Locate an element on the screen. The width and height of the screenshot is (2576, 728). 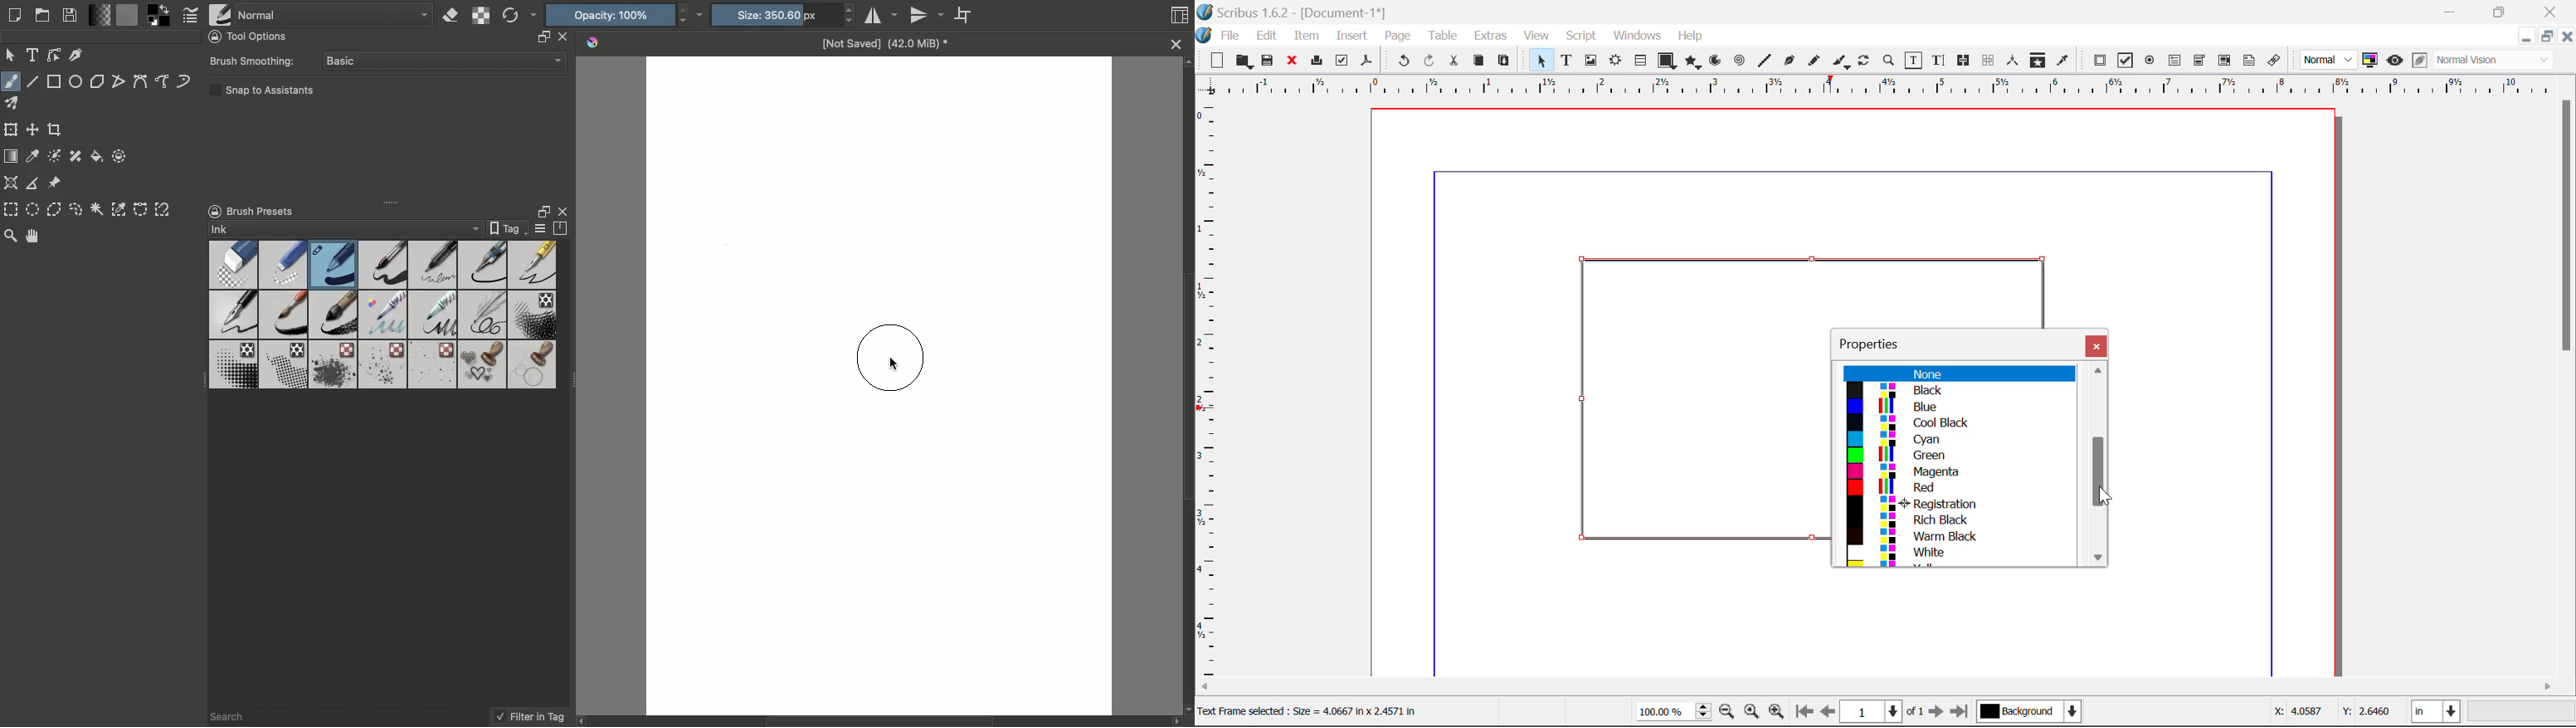
Rectangular selection tool is located at coordinates (12, 209).